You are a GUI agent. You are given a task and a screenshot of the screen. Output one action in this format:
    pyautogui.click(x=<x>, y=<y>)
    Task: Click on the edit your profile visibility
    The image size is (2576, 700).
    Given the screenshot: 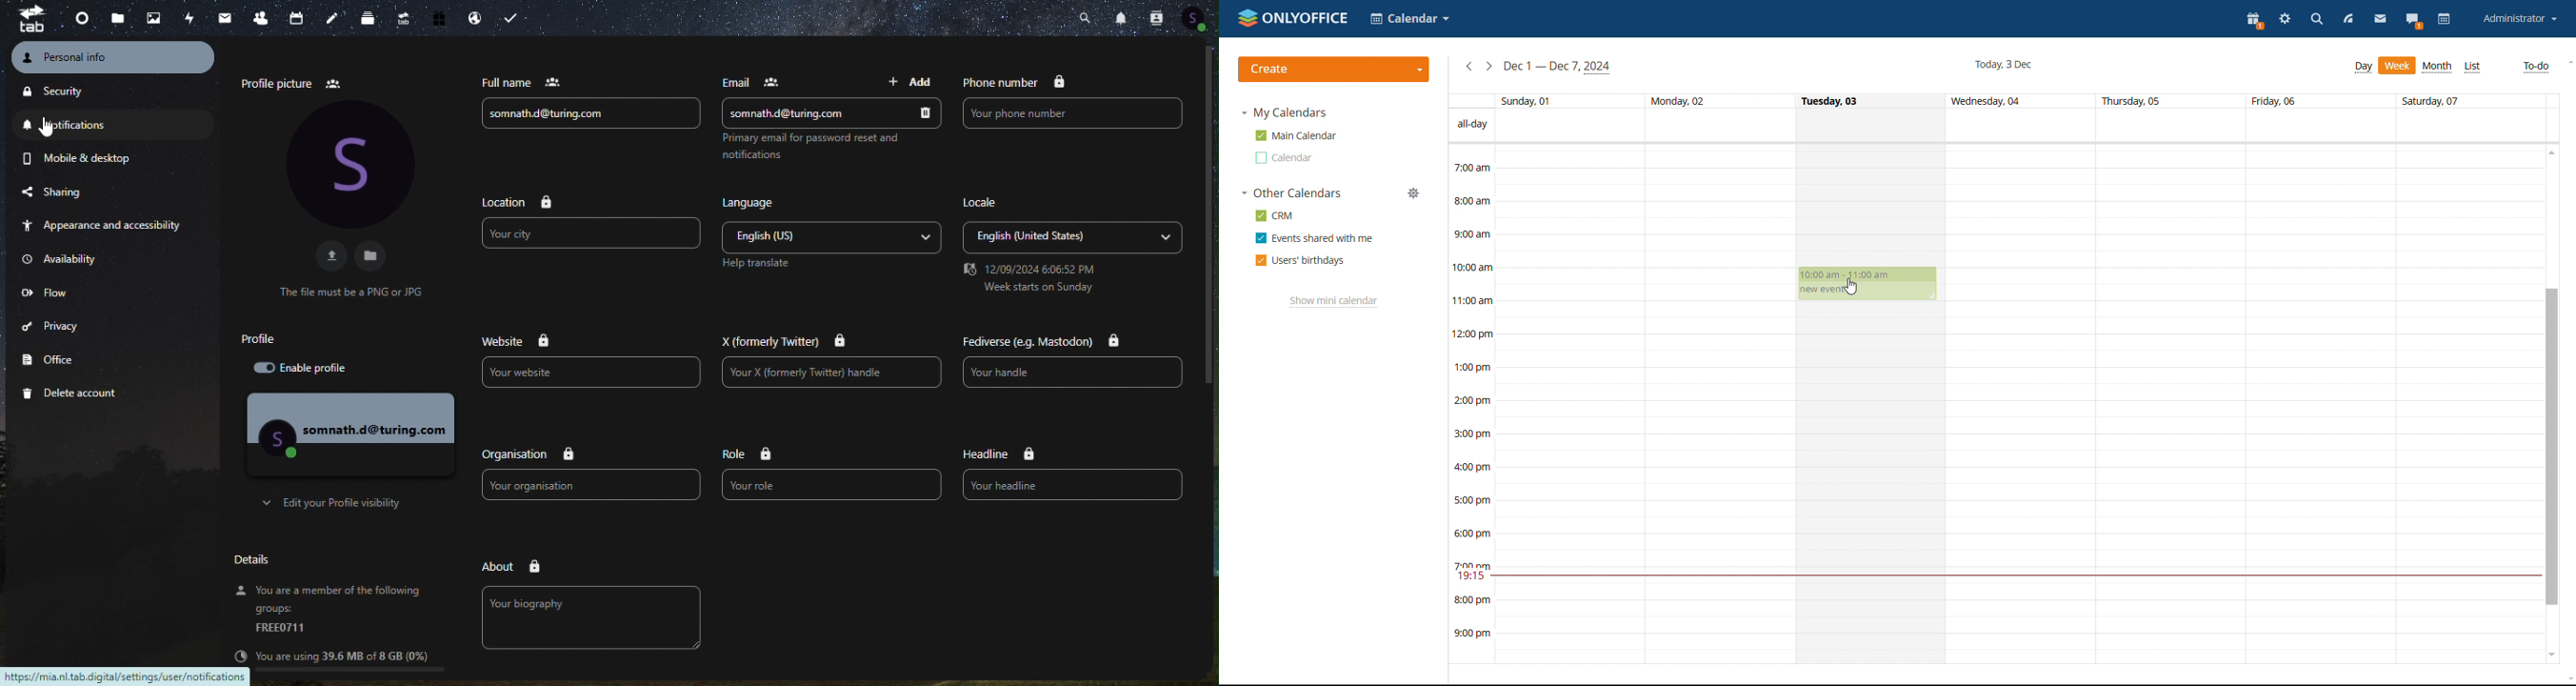 What is the action you would take?
    pyautogui.click(x=339, y=503)
    